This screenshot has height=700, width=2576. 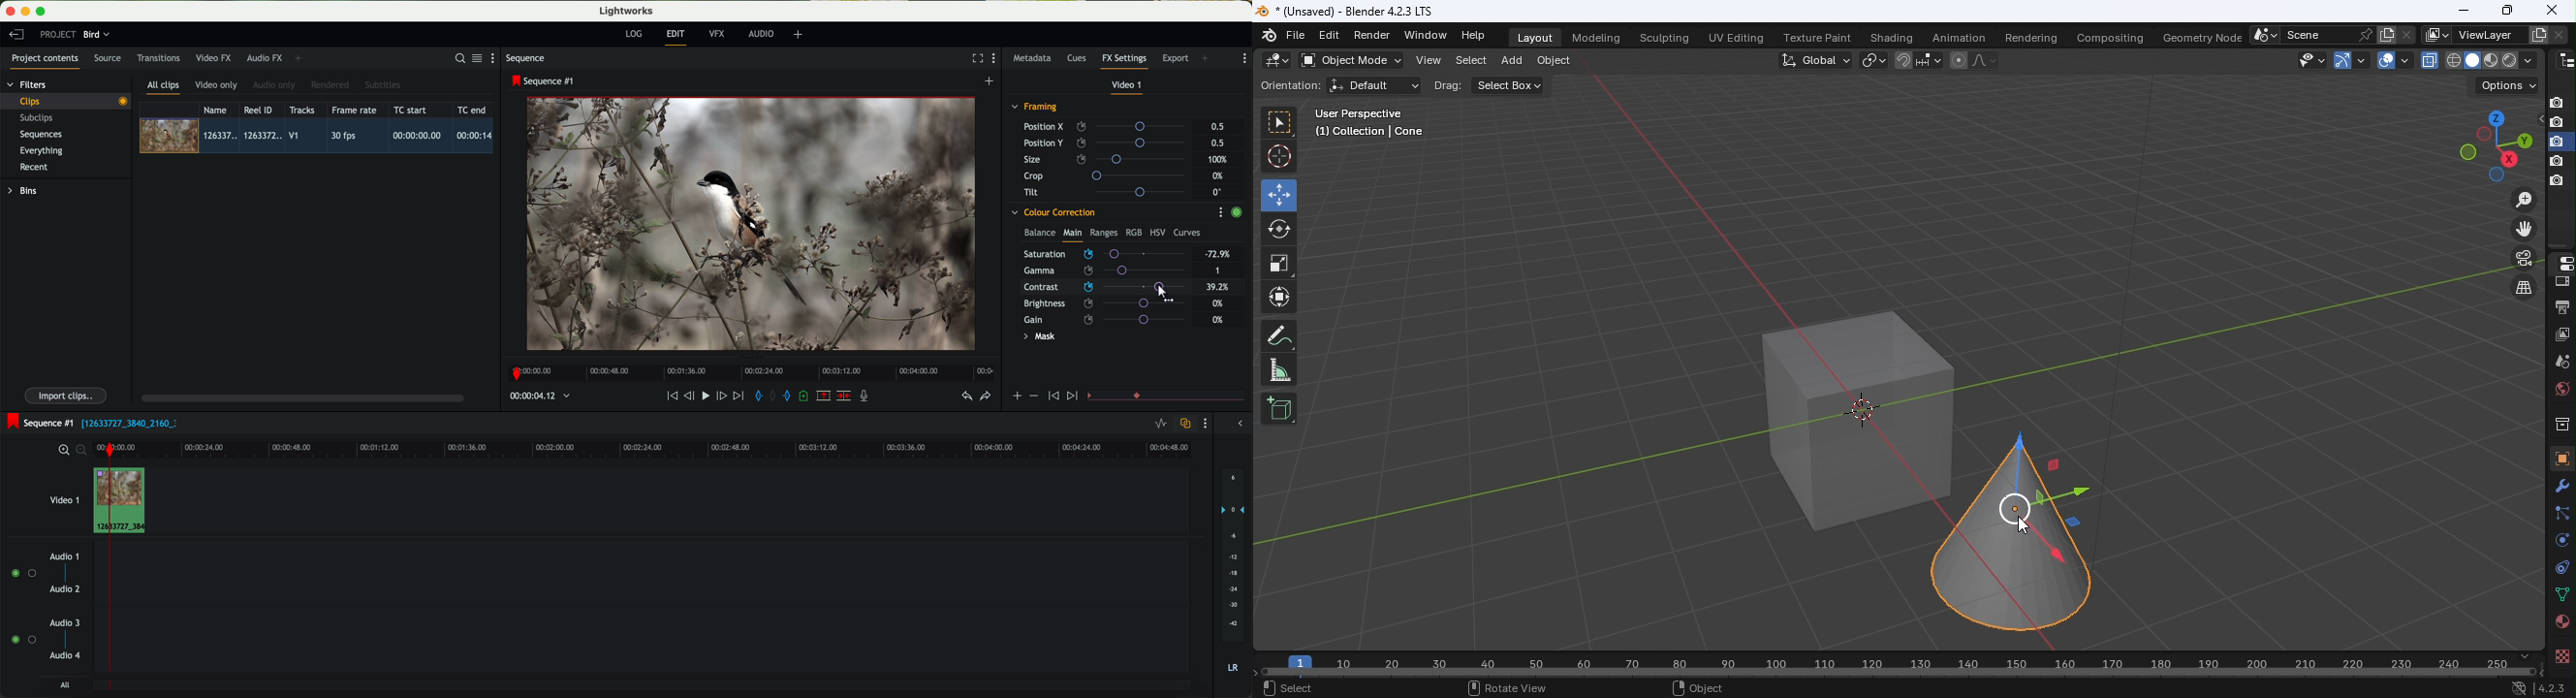 I want to click on add a cue at the current position, so click(x=805, y=396).